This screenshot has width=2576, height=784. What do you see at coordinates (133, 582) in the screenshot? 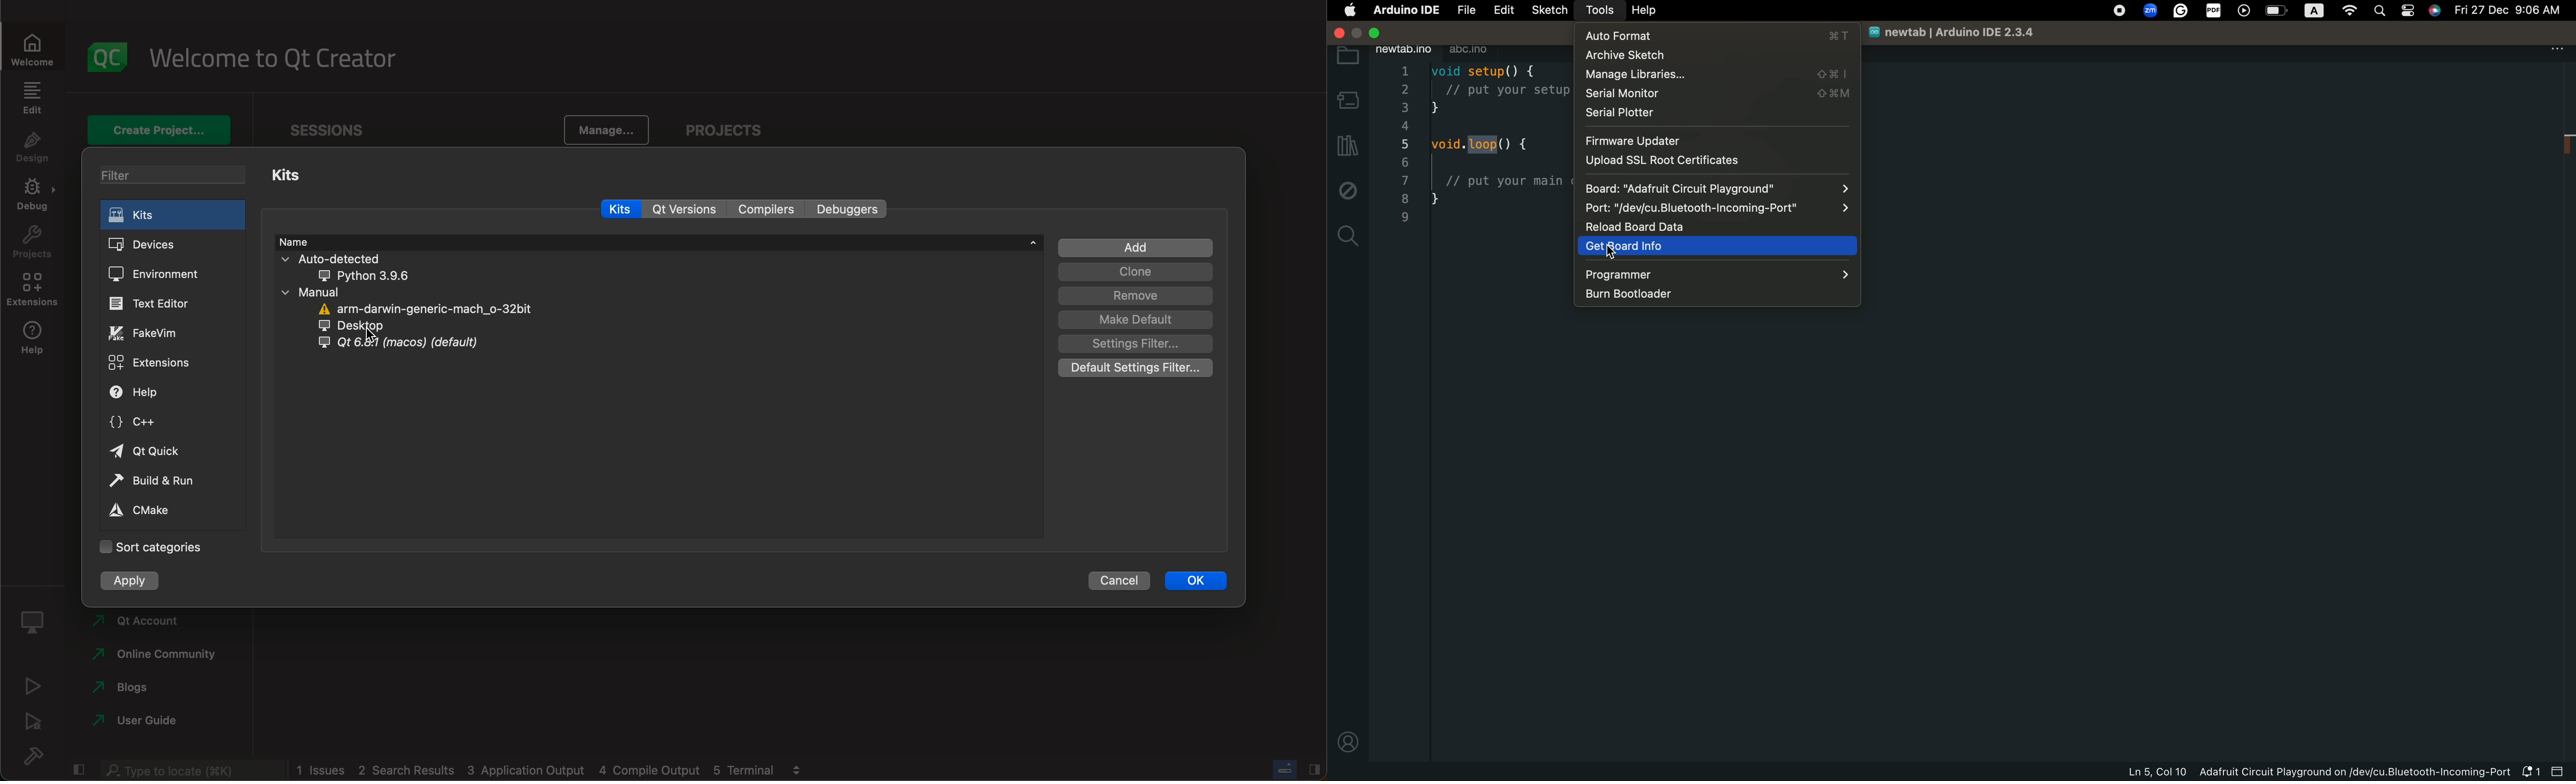
I see `apply` at bounding box center [133, 582].